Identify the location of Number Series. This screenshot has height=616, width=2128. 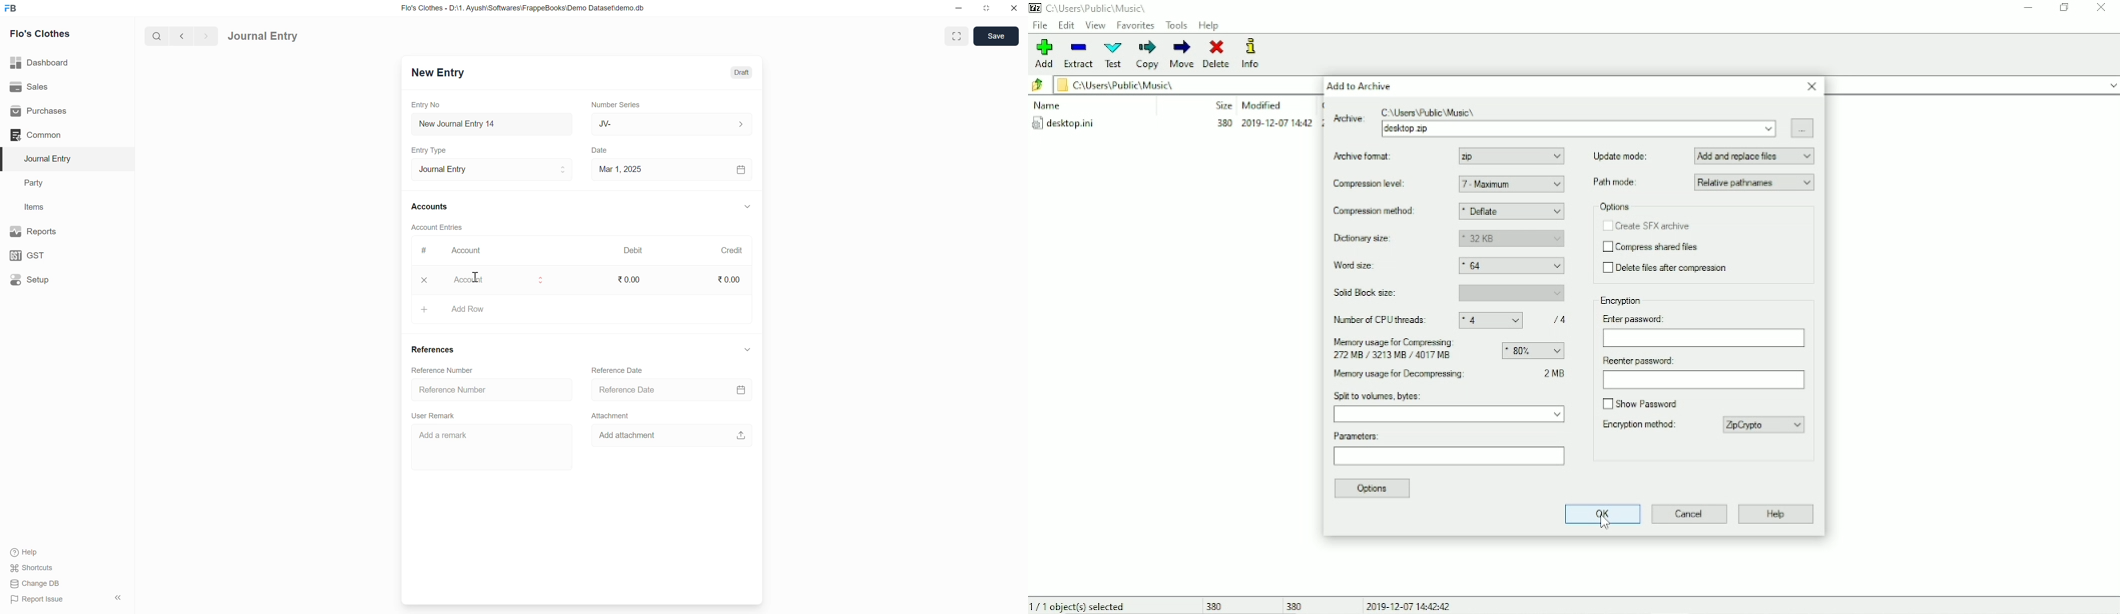
(616, 104).